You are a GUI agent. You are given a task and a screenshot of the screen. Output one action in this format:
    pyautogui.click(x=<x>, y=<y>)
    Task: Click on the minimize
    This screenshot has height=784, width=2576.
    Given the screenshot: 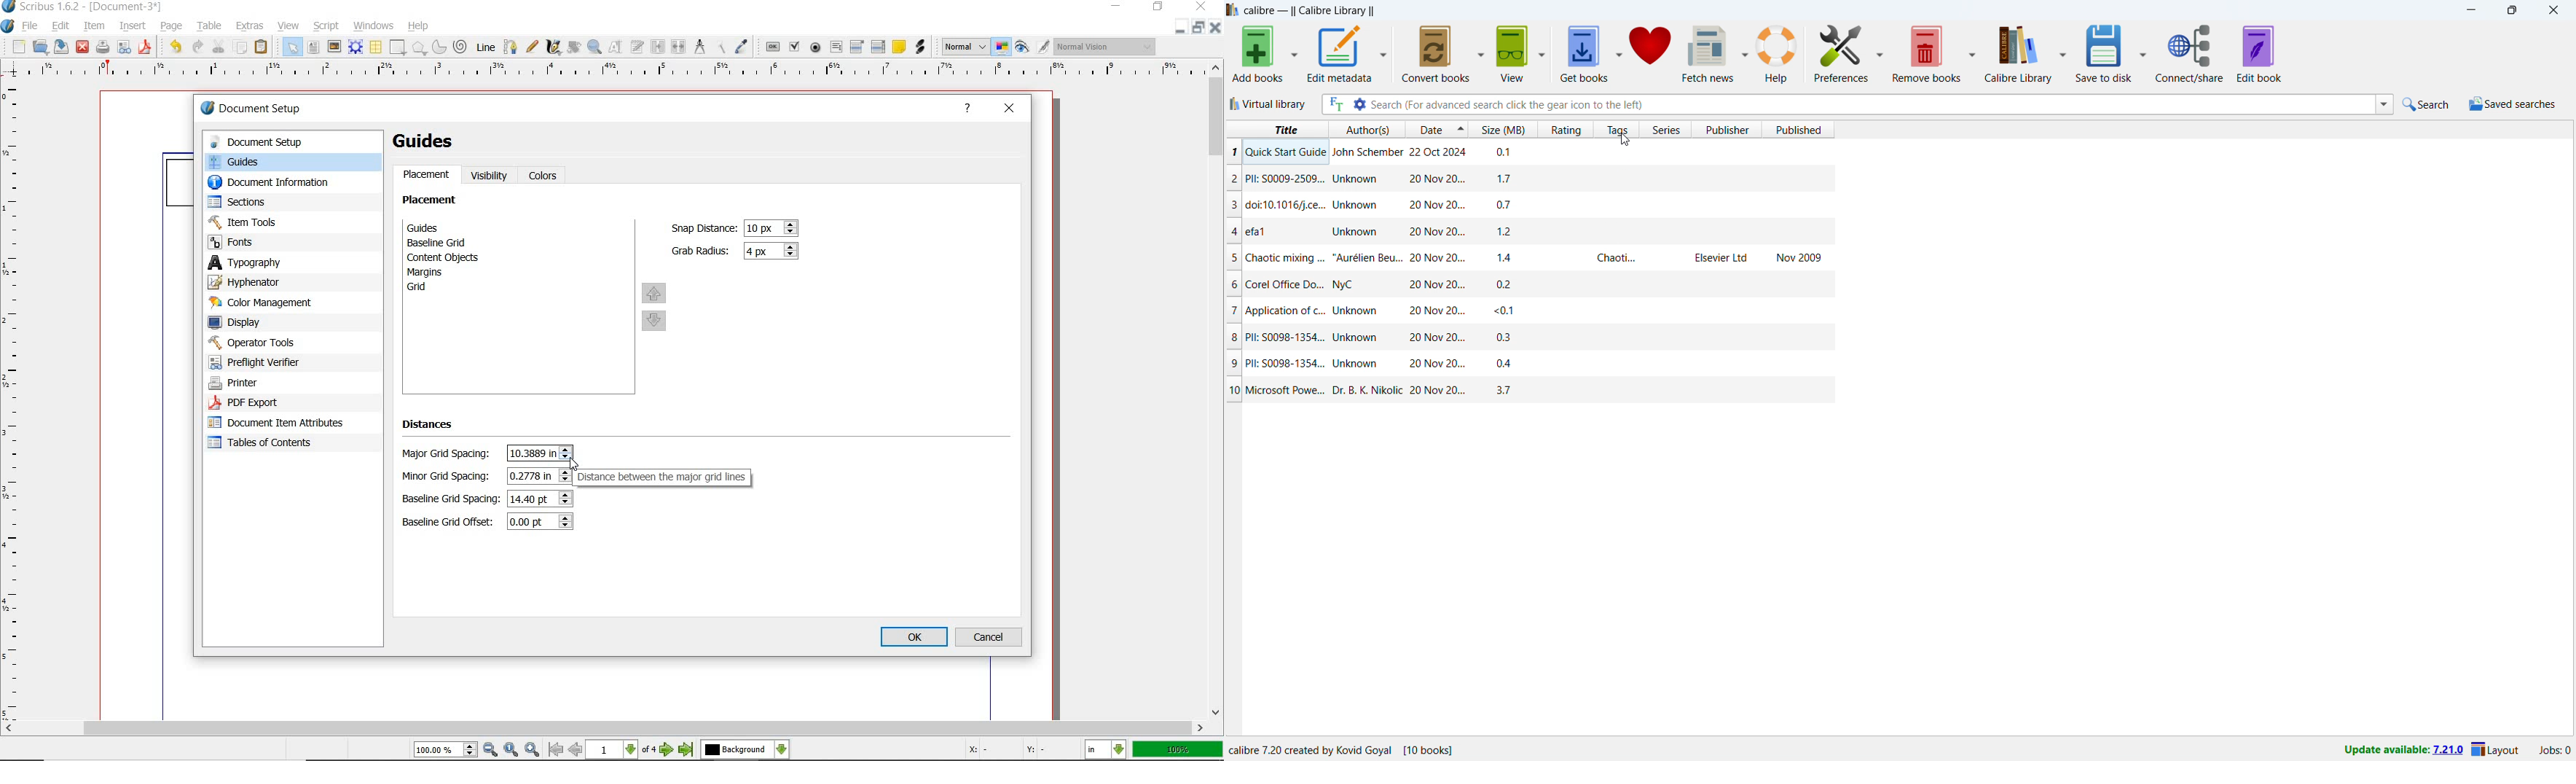 What is the action you would take?
    pyautogui.click(x=2470, y=9)
    